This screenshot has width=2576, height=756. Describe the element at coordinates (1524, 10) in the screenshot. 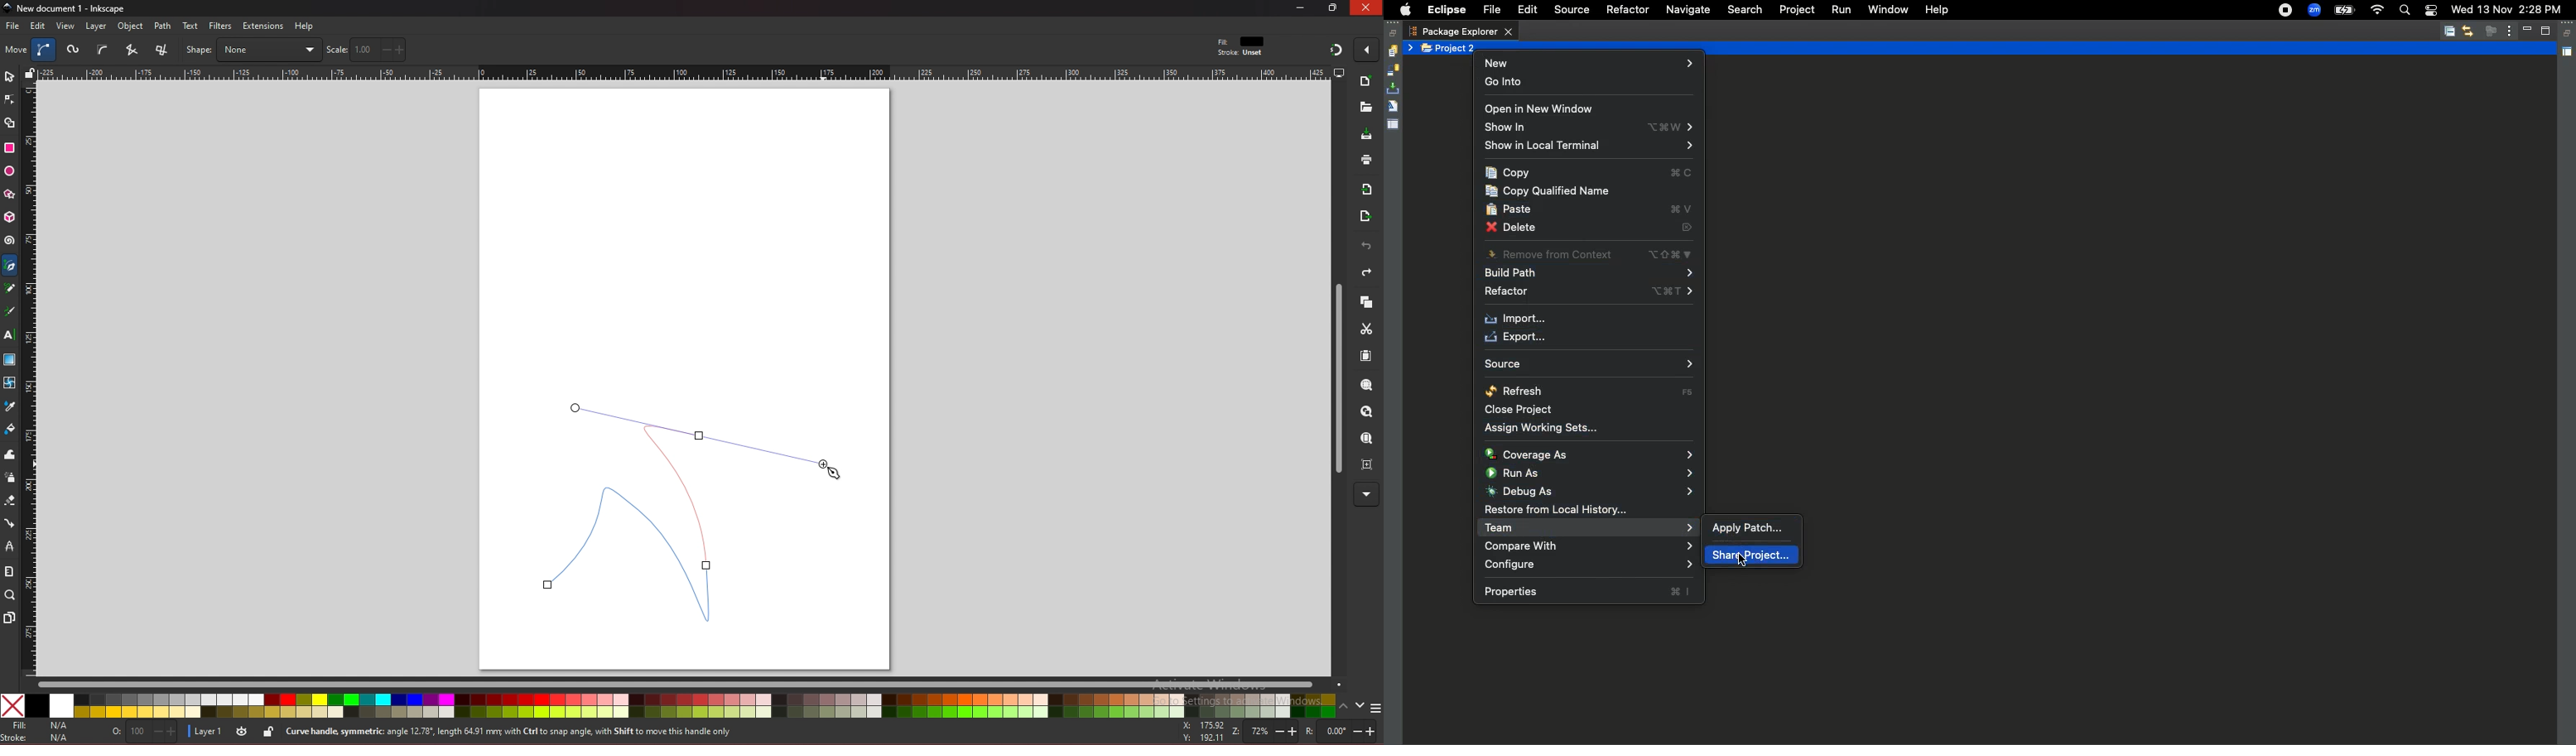

I see `Edit` at that location.